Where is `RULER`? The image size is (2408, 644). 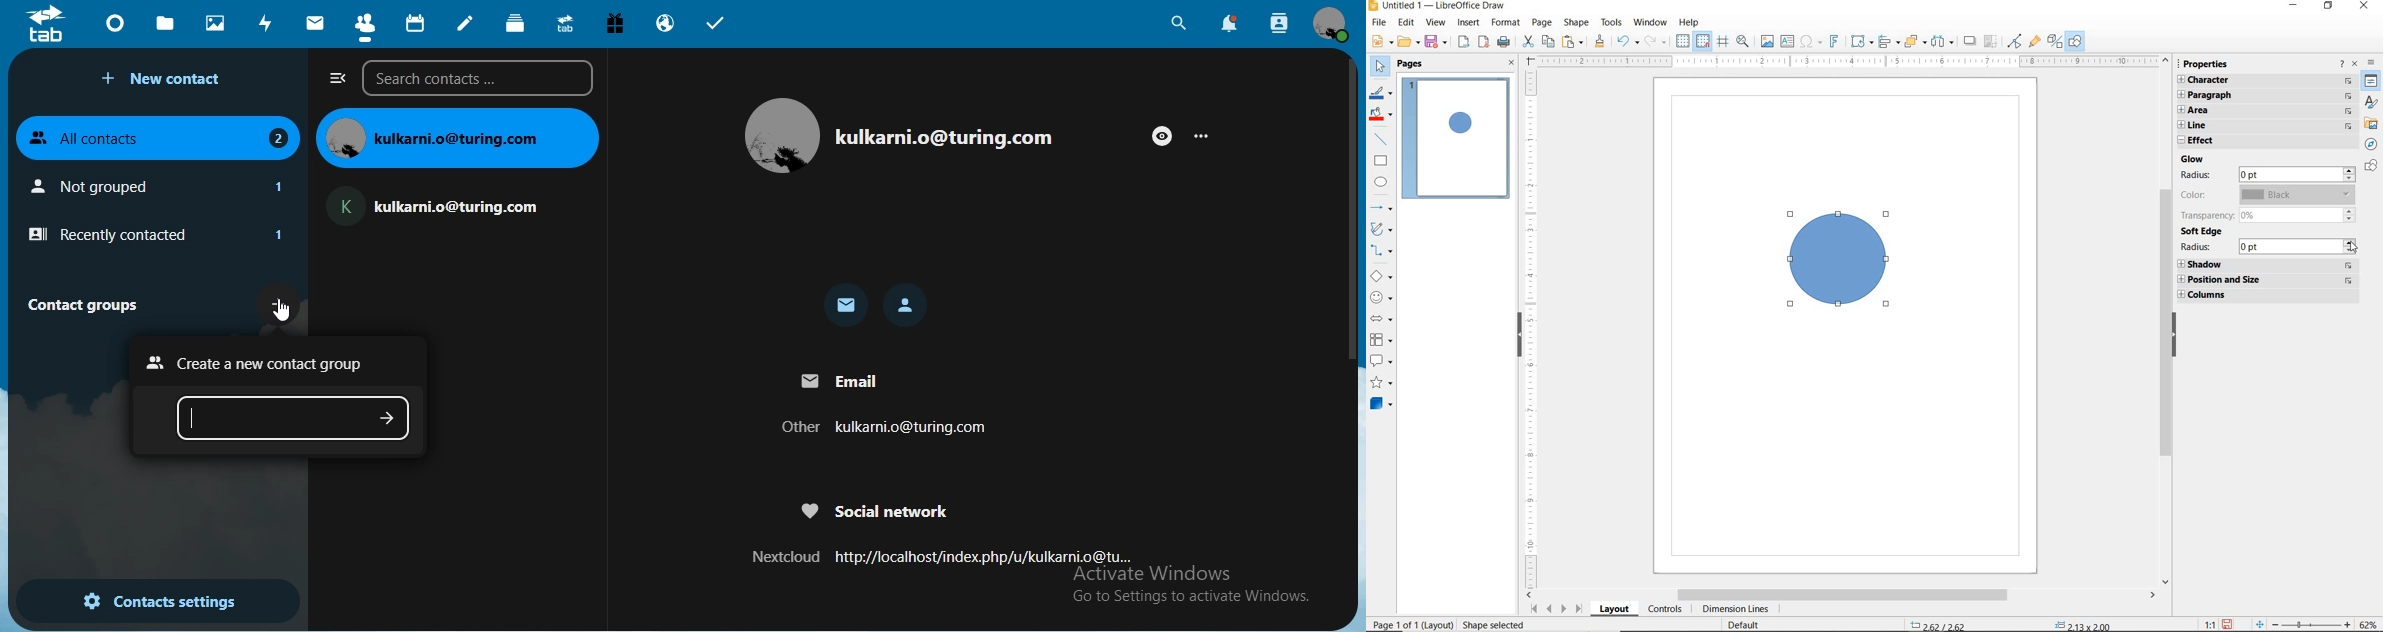
RULER is located at coordinates (1531, 328).